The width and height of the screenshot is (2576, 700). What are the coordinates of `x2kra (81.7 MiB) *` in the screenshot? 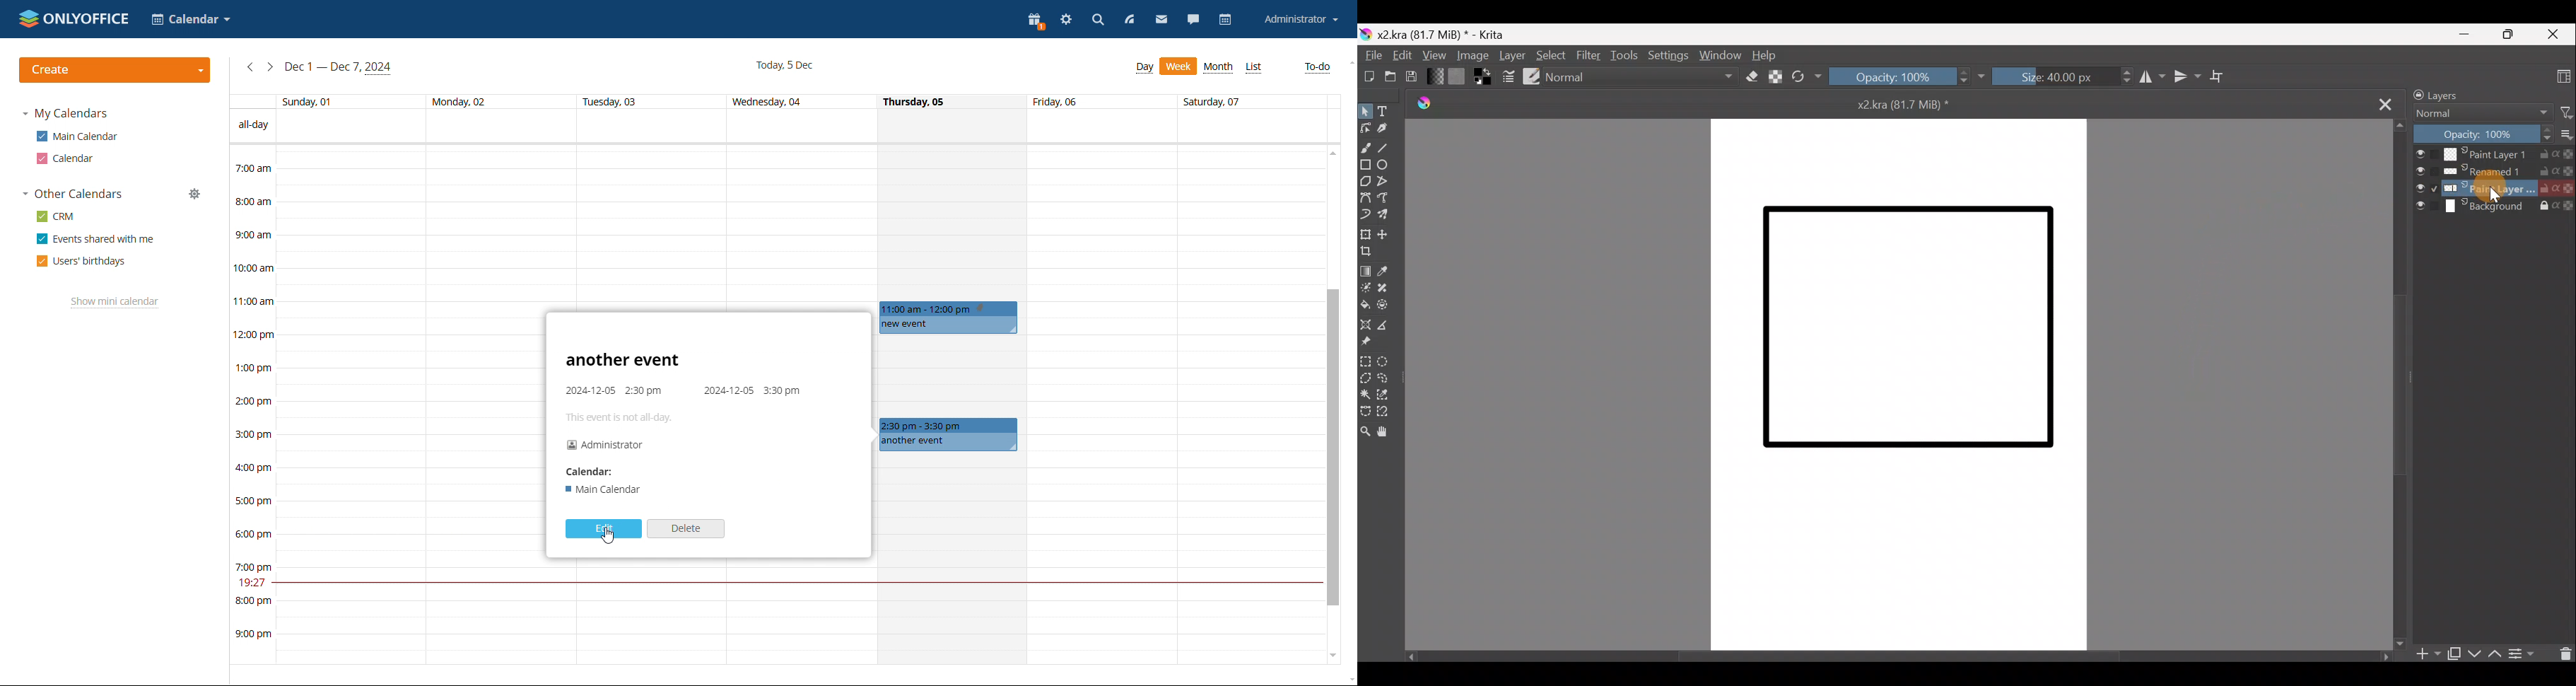 It's located at (1906, 105).